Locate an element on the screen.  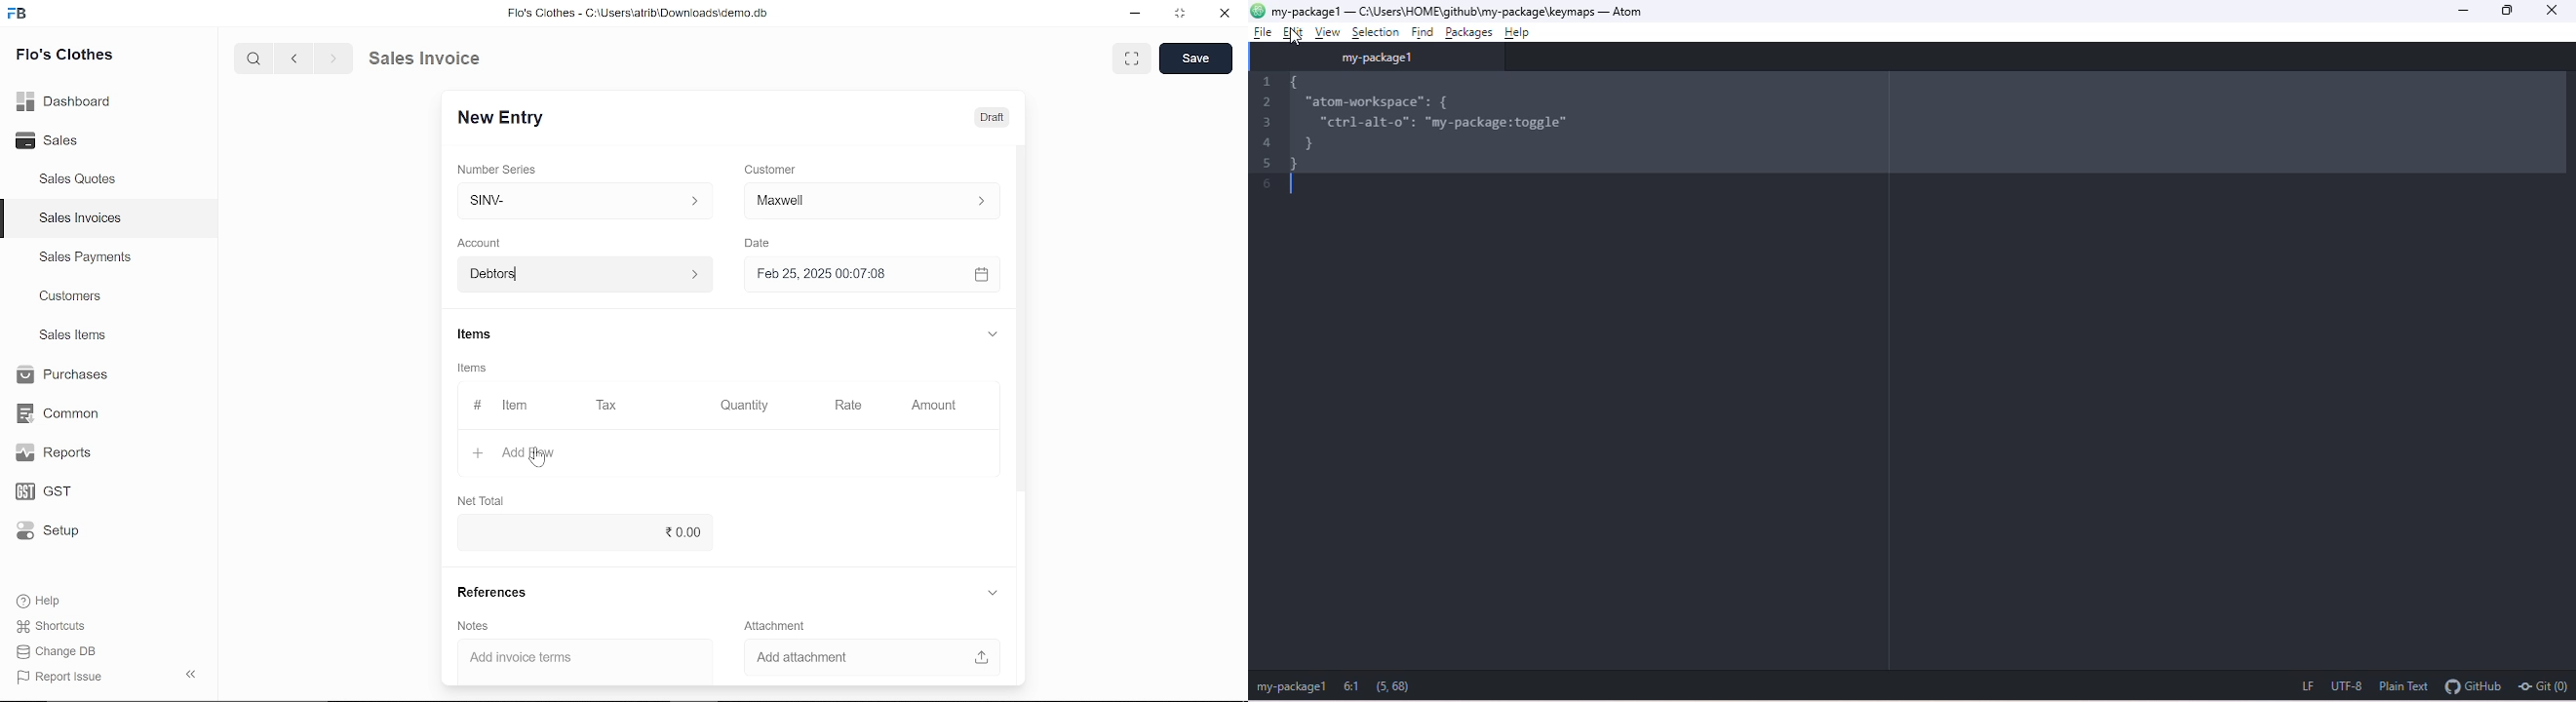
Sales Items. is located at coordinates (74, 336).